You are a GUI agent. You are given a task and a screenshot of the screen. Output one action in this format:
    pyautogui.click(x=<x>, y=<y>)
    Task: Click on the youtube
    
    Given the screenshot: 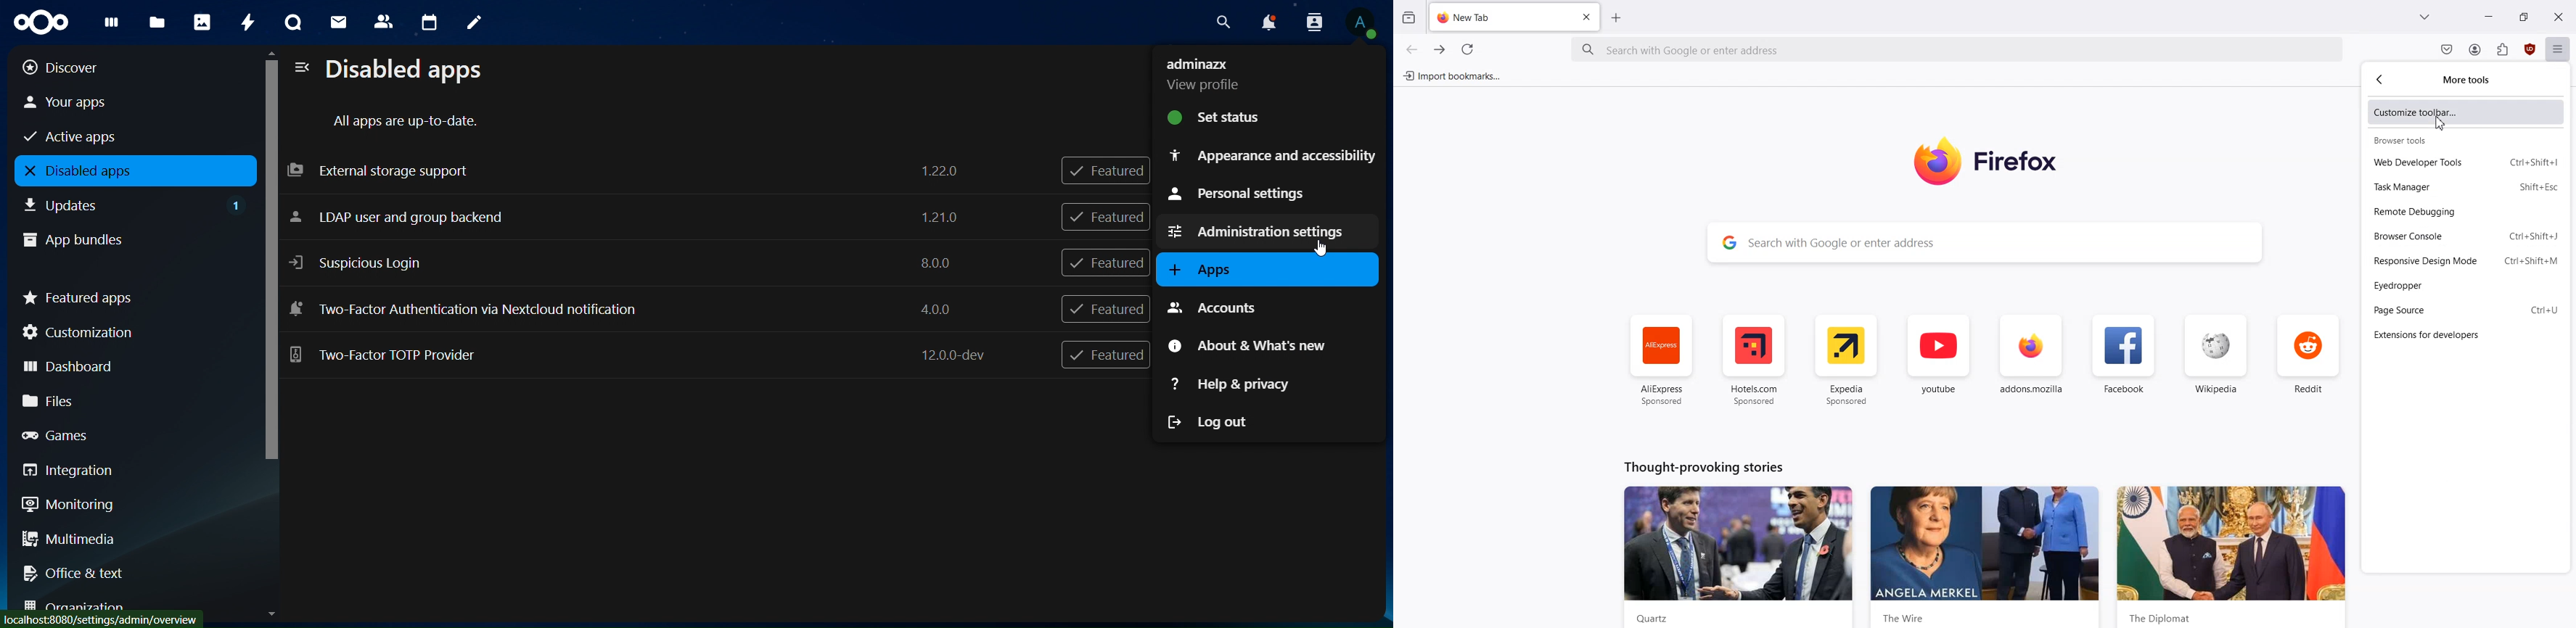 What is the action you would take?
    pyautogui.click(x=1938, y=361)
    